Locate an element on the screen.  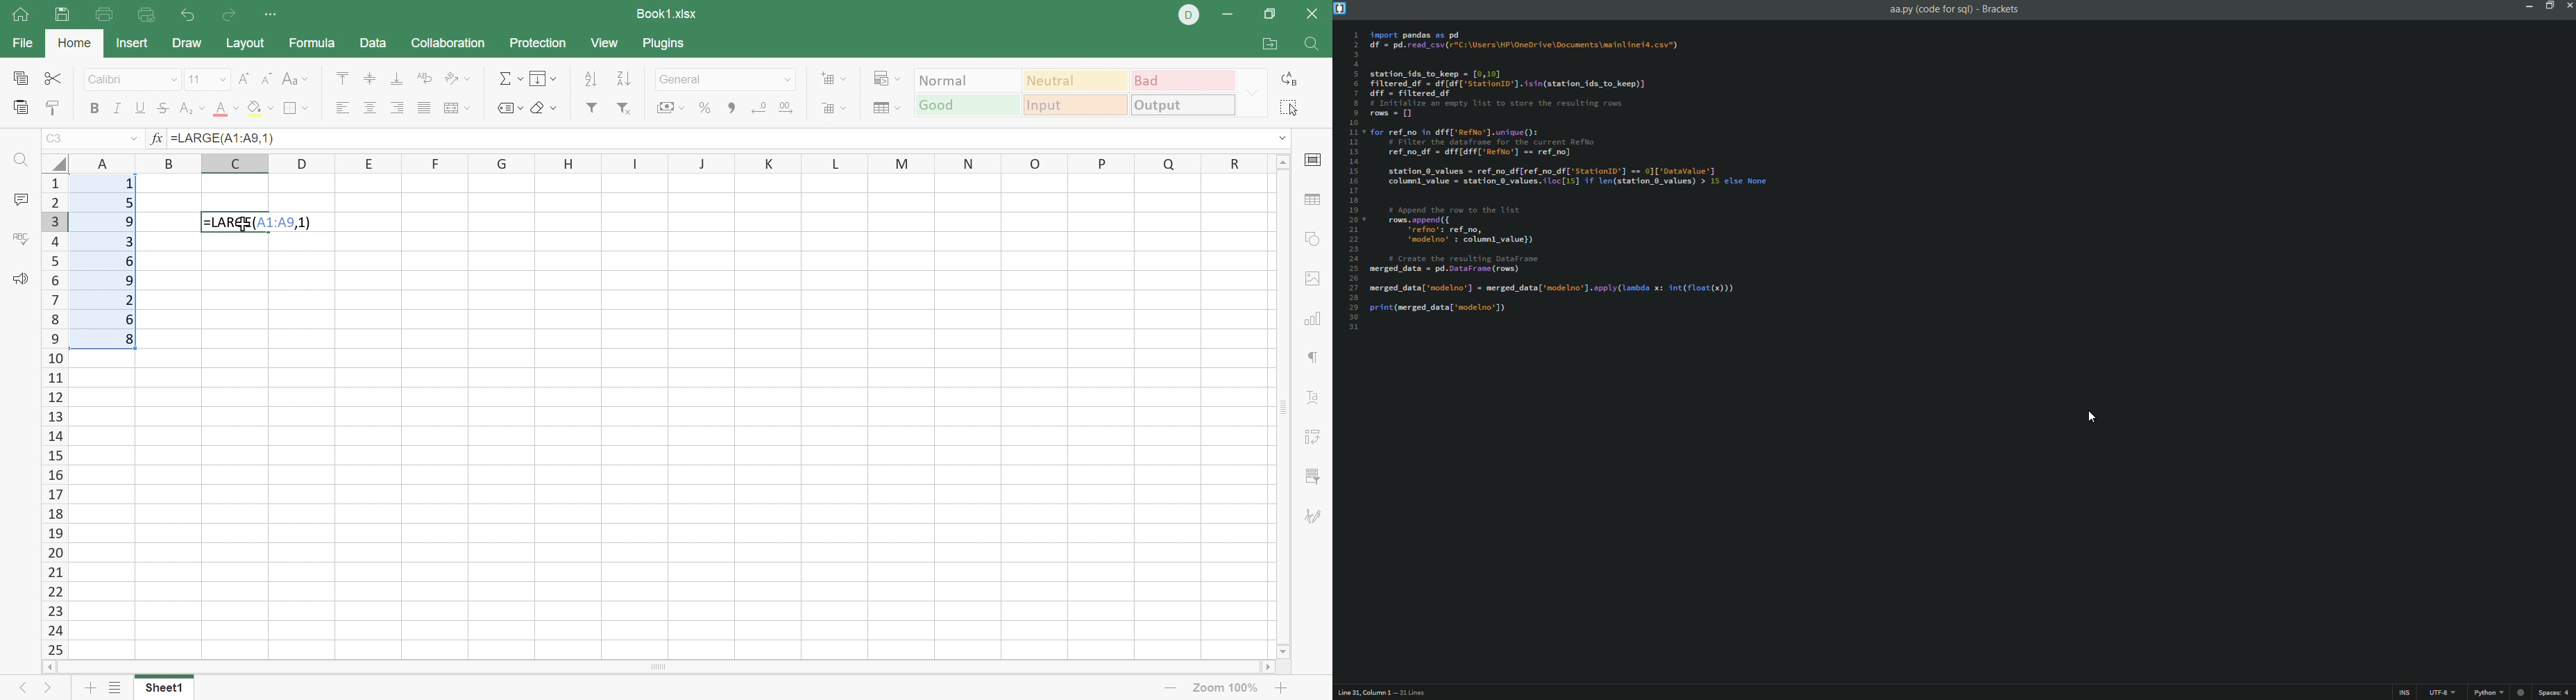
Collaboration is located at coordinates (448, 42).